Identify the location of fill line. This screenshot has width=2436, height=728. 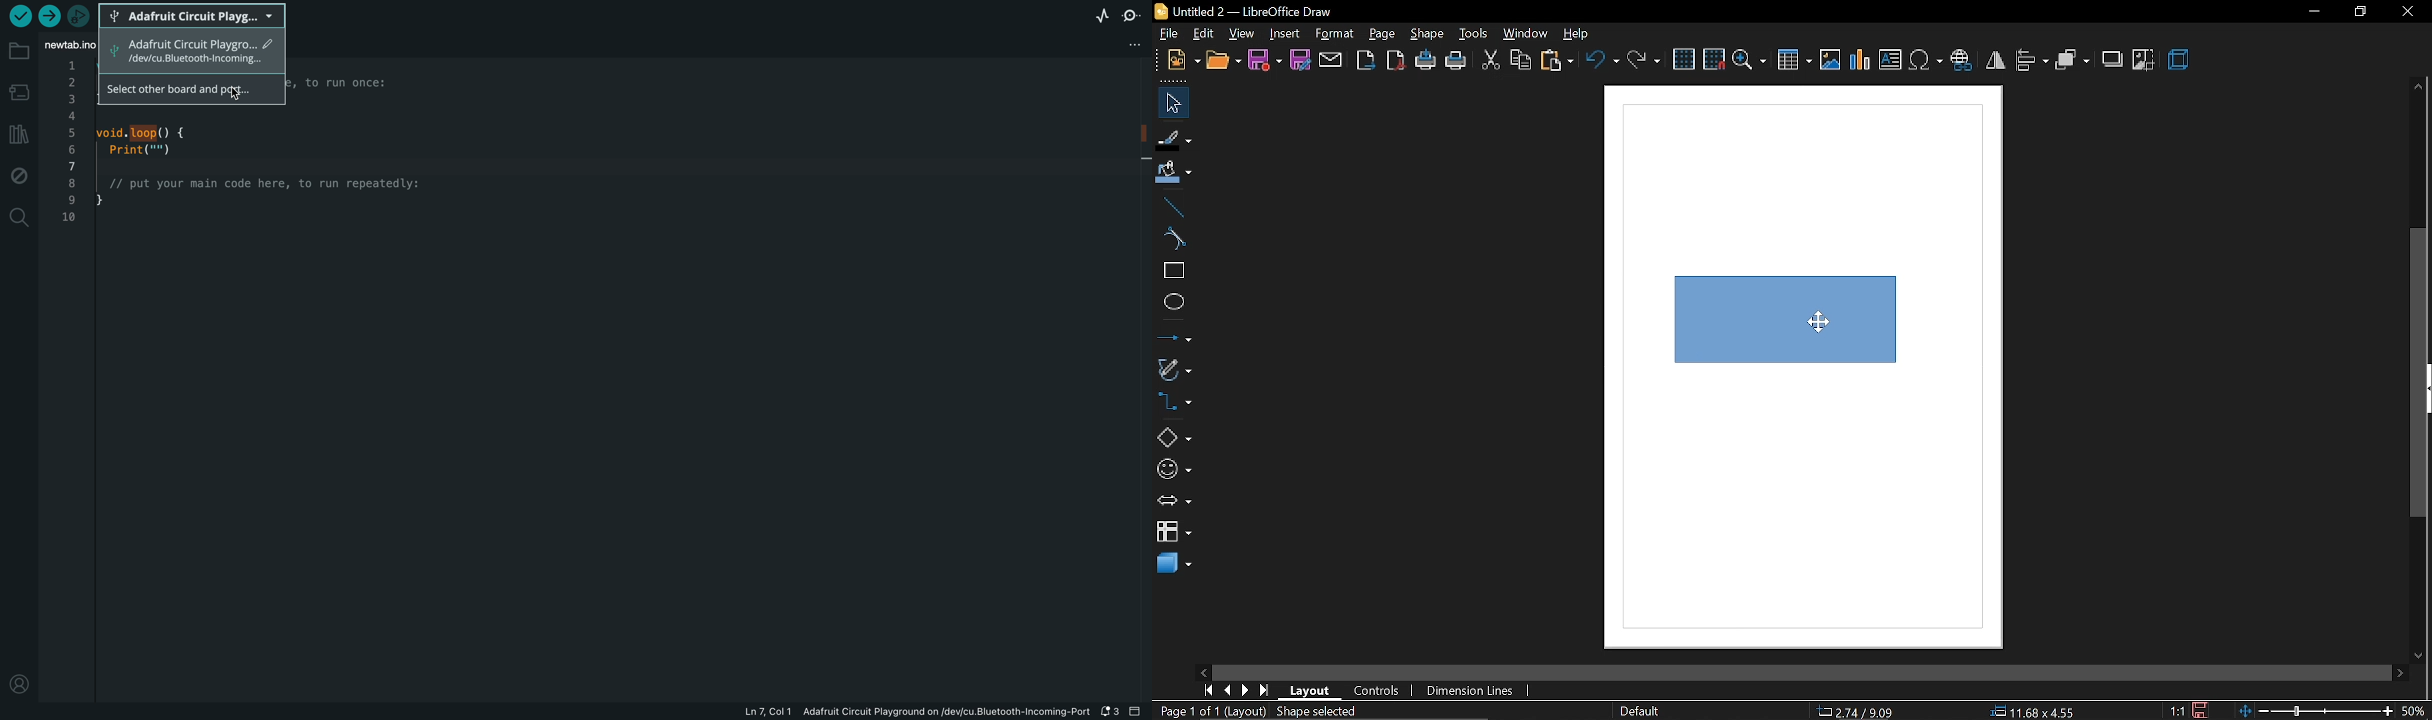
(1174, 138).